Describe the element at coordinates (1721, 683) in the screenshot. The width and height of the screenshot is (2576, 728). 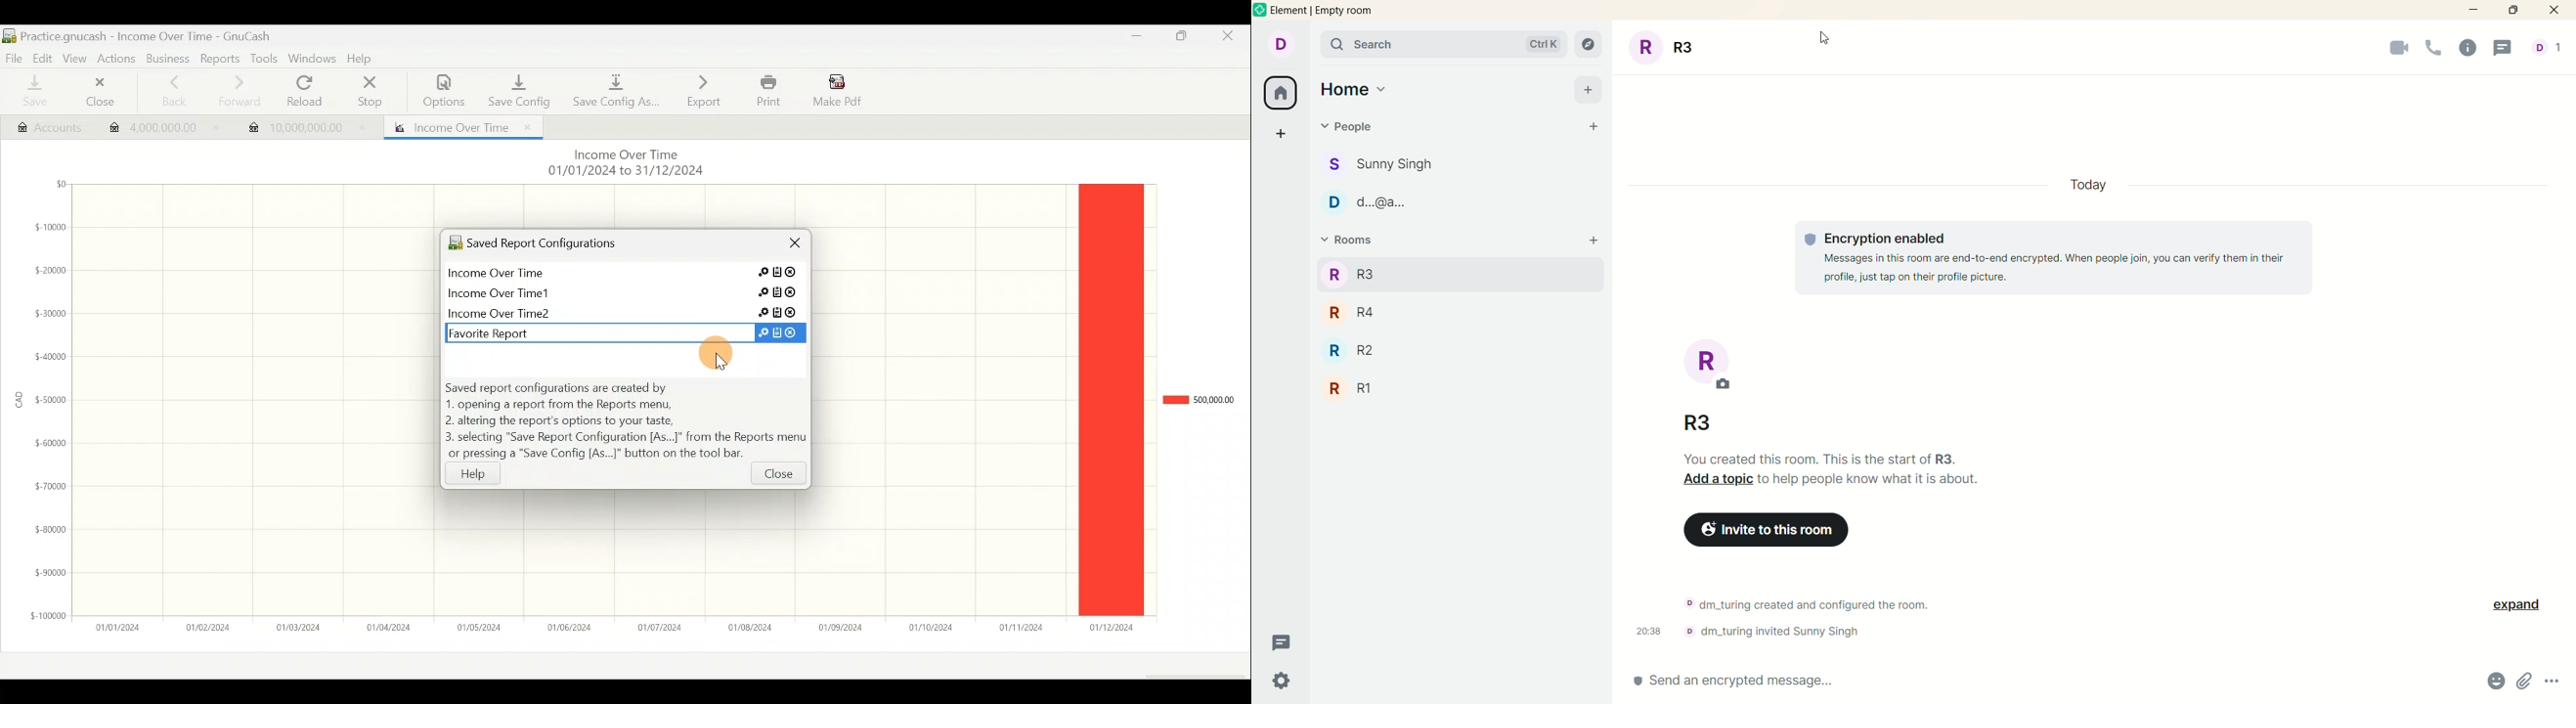
I see `® Send an encrypted message...` at that location.